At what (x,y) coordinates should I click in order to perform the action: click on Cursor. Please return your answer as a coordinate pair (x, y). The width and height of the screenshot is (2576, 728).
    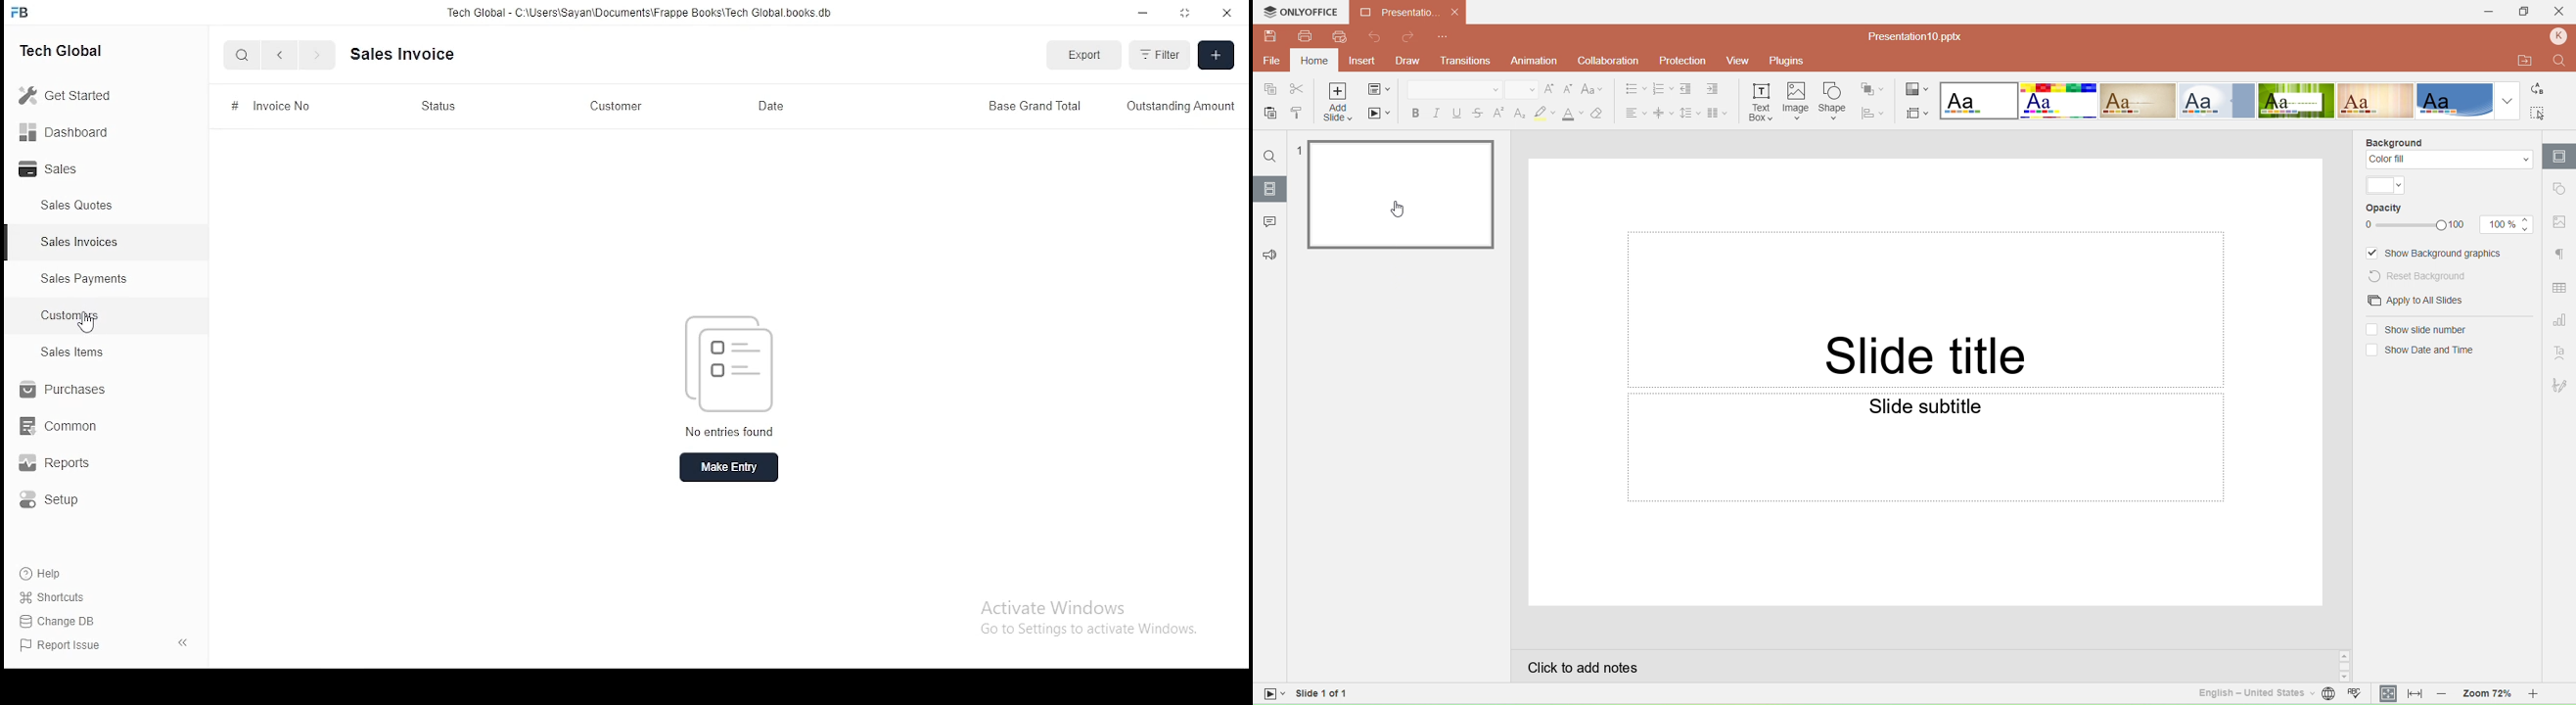
    Looking at the image, I should click on (1397, 208).